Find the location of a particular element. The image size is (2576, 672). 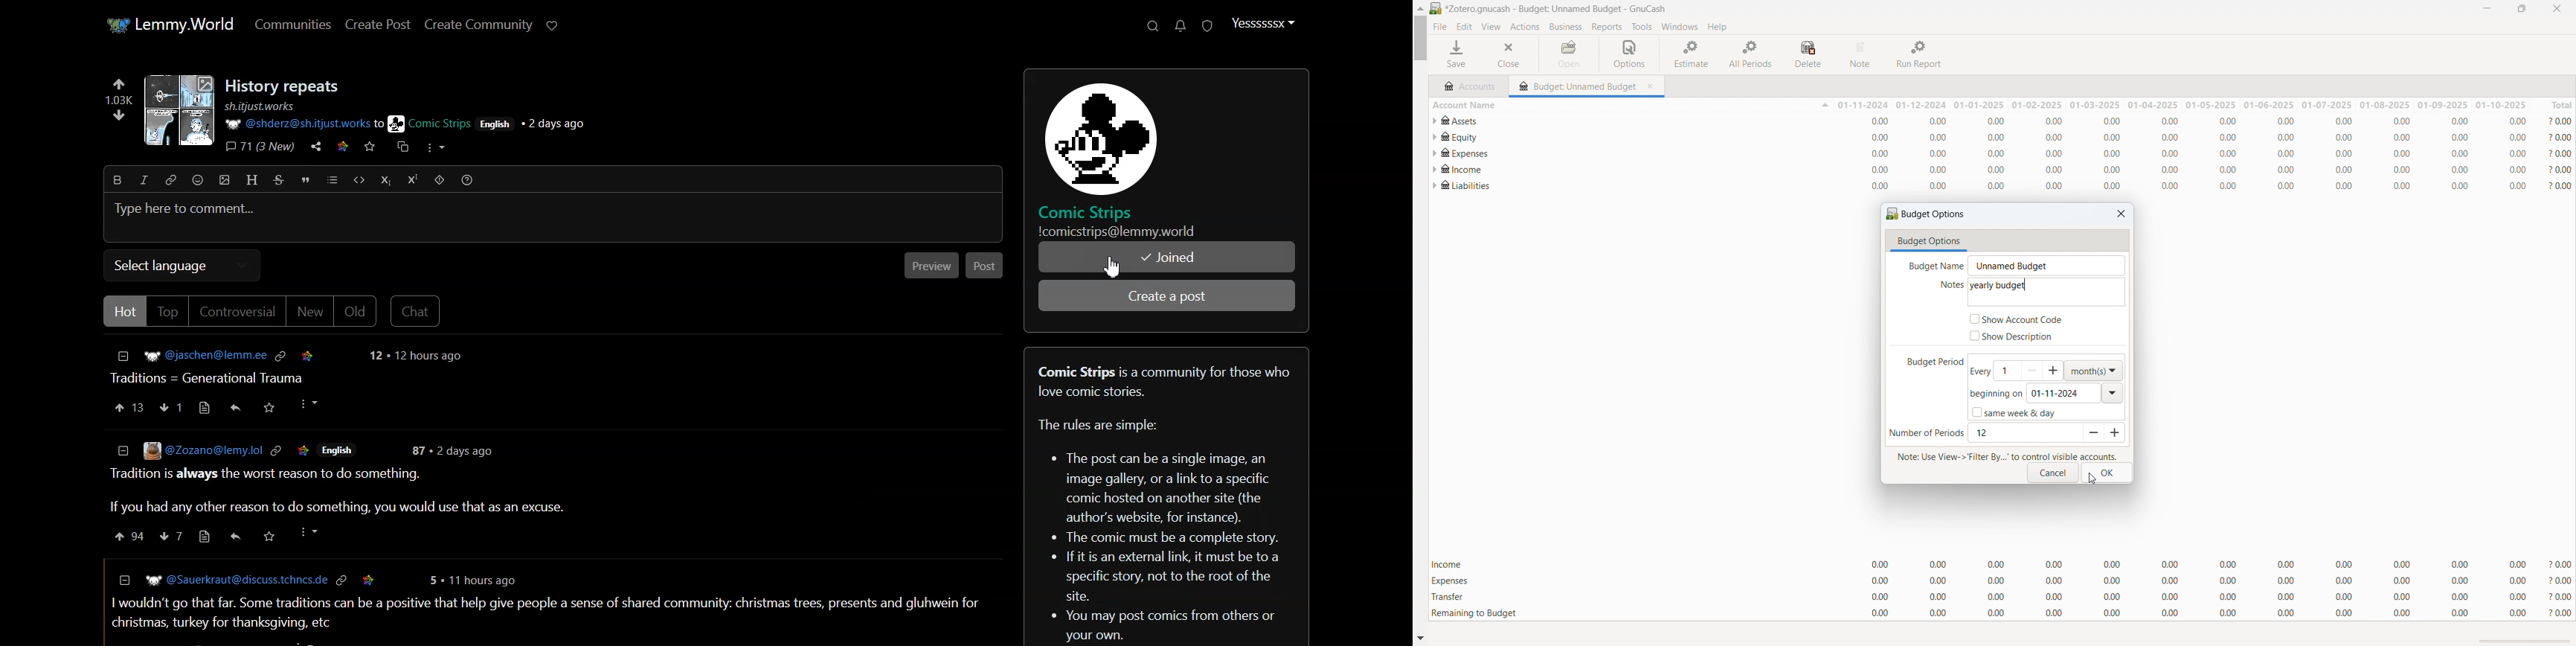

History repeat is located at coordinates (285, 86).